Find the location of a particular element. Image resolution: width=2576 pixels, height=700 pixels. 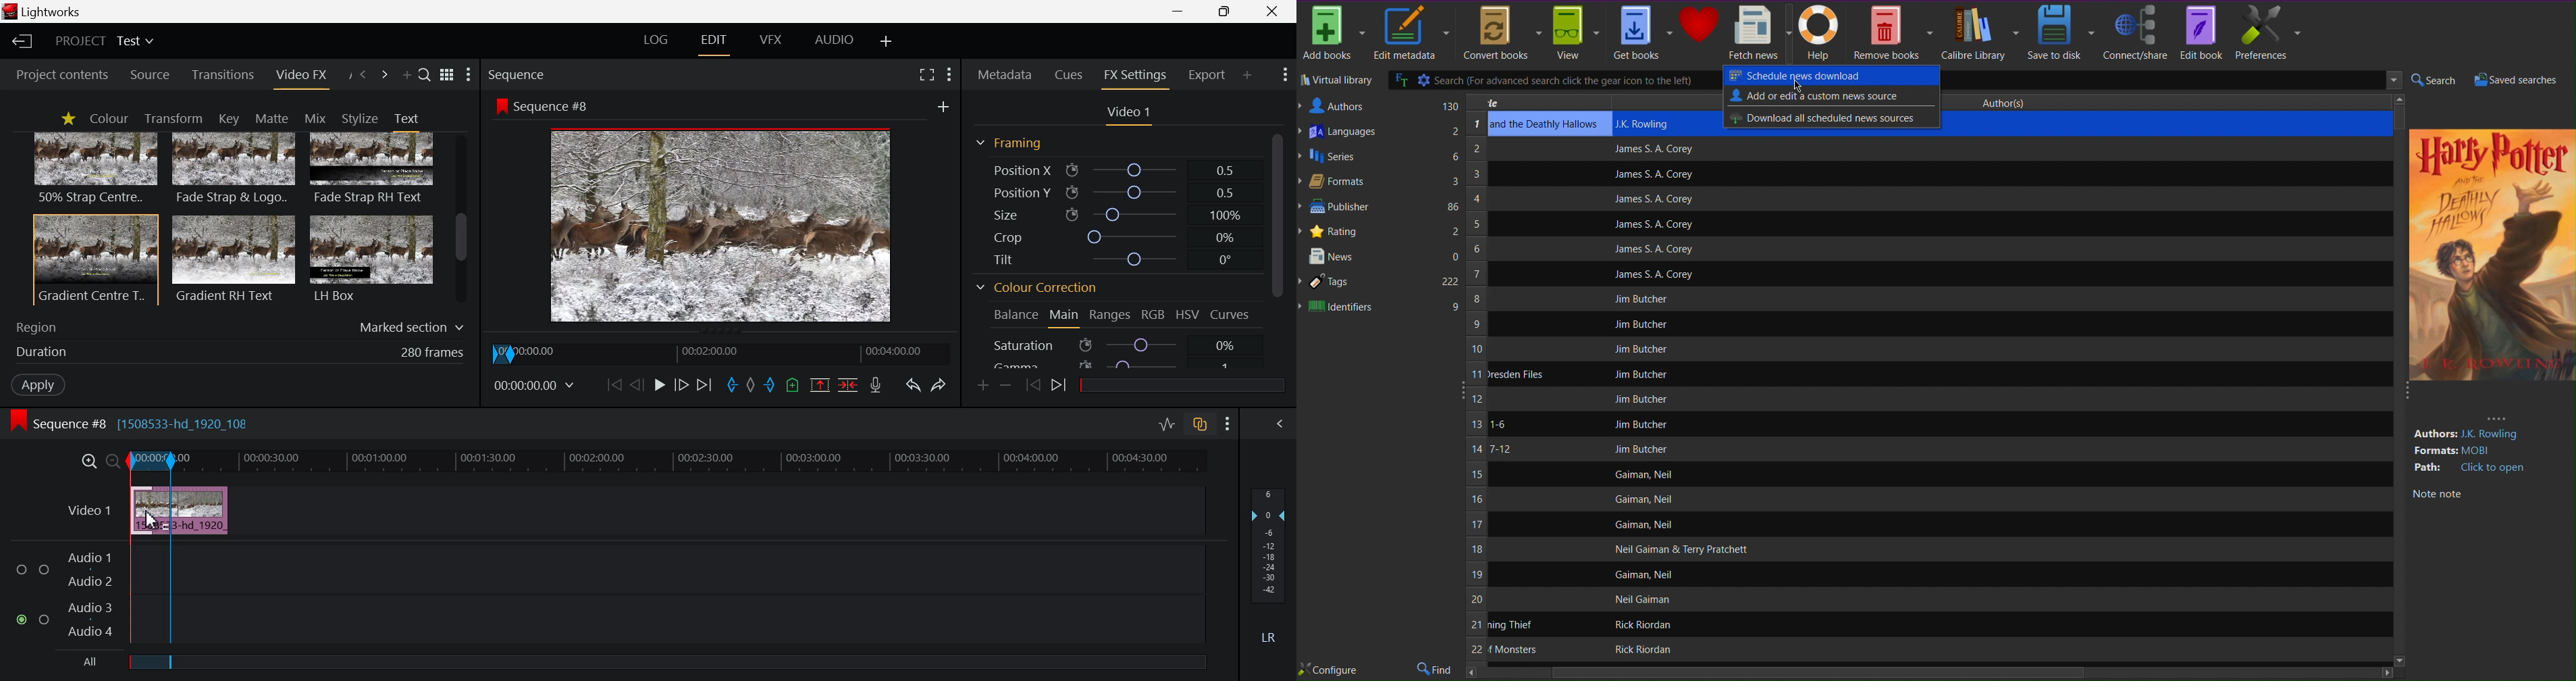

James S. A. Corey is located at coordinates (1652, 200).